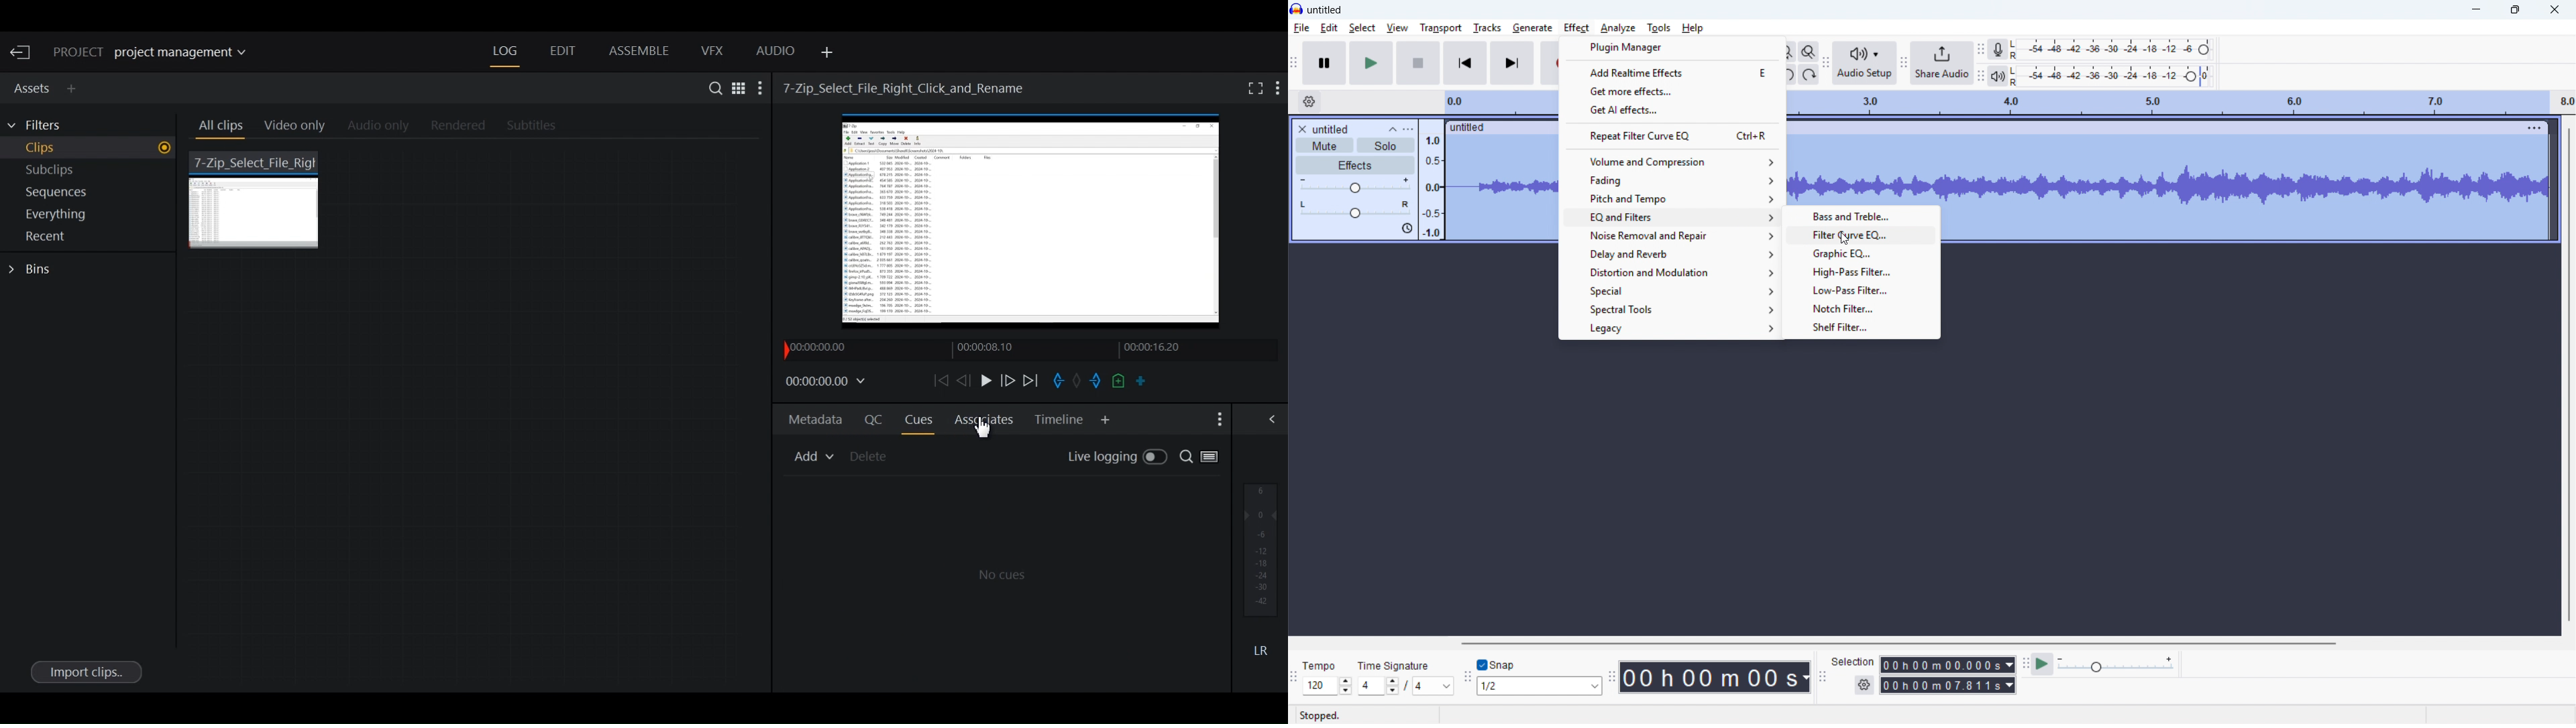 This screenshot has height=728, width=2576. What do you see at coordinates (1860, 234) in the screenshot?
I see `filter curve eq` at bounding box center [1860, 234].